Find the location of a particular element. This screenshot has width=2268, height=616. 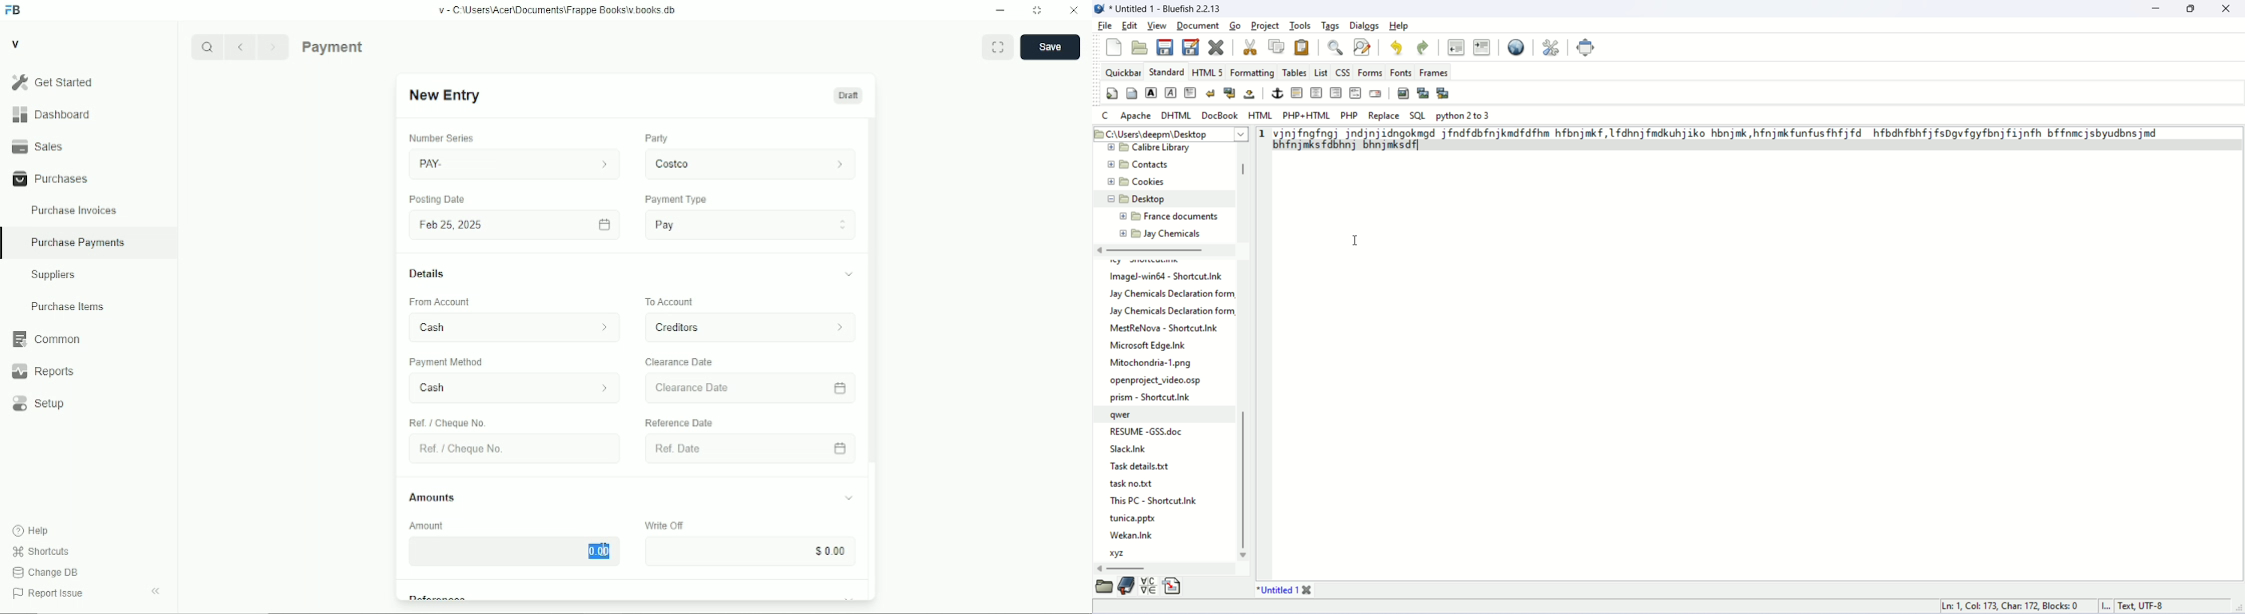

Previous is located at coordinates (240, 47).